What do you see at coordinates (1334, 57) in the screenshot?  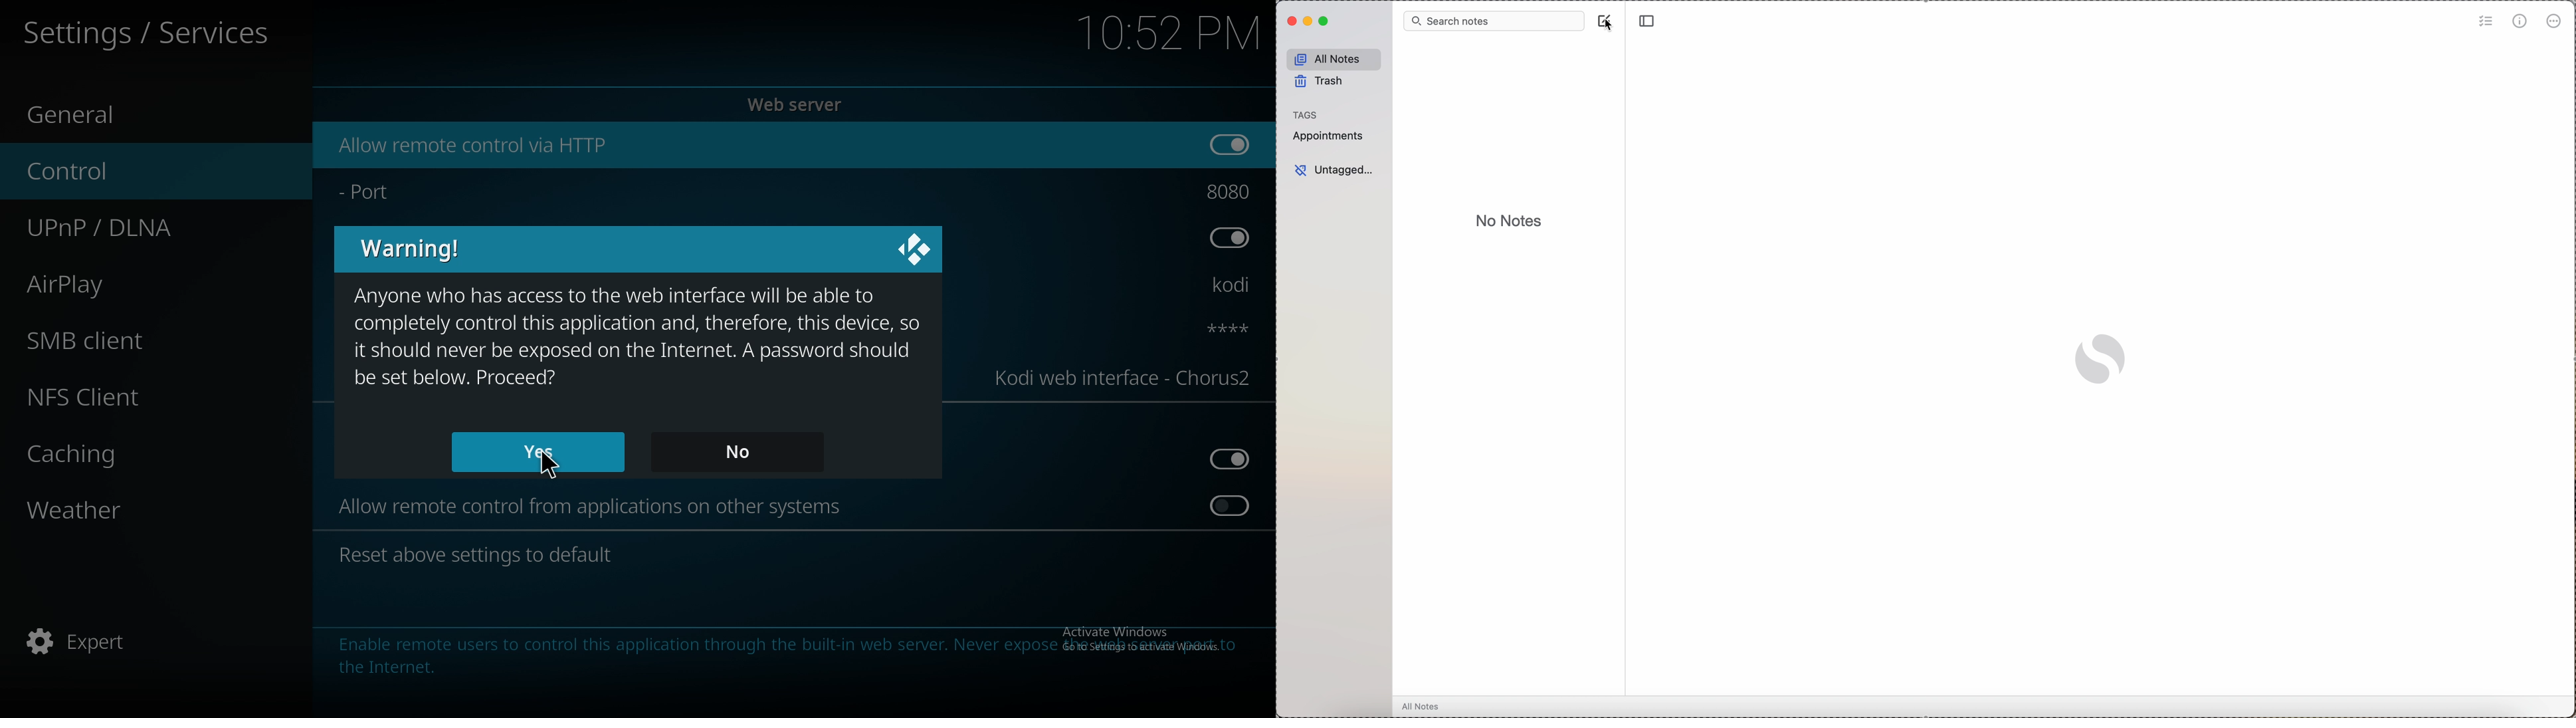 I see `all notes` at bounding box center [1334, 57].